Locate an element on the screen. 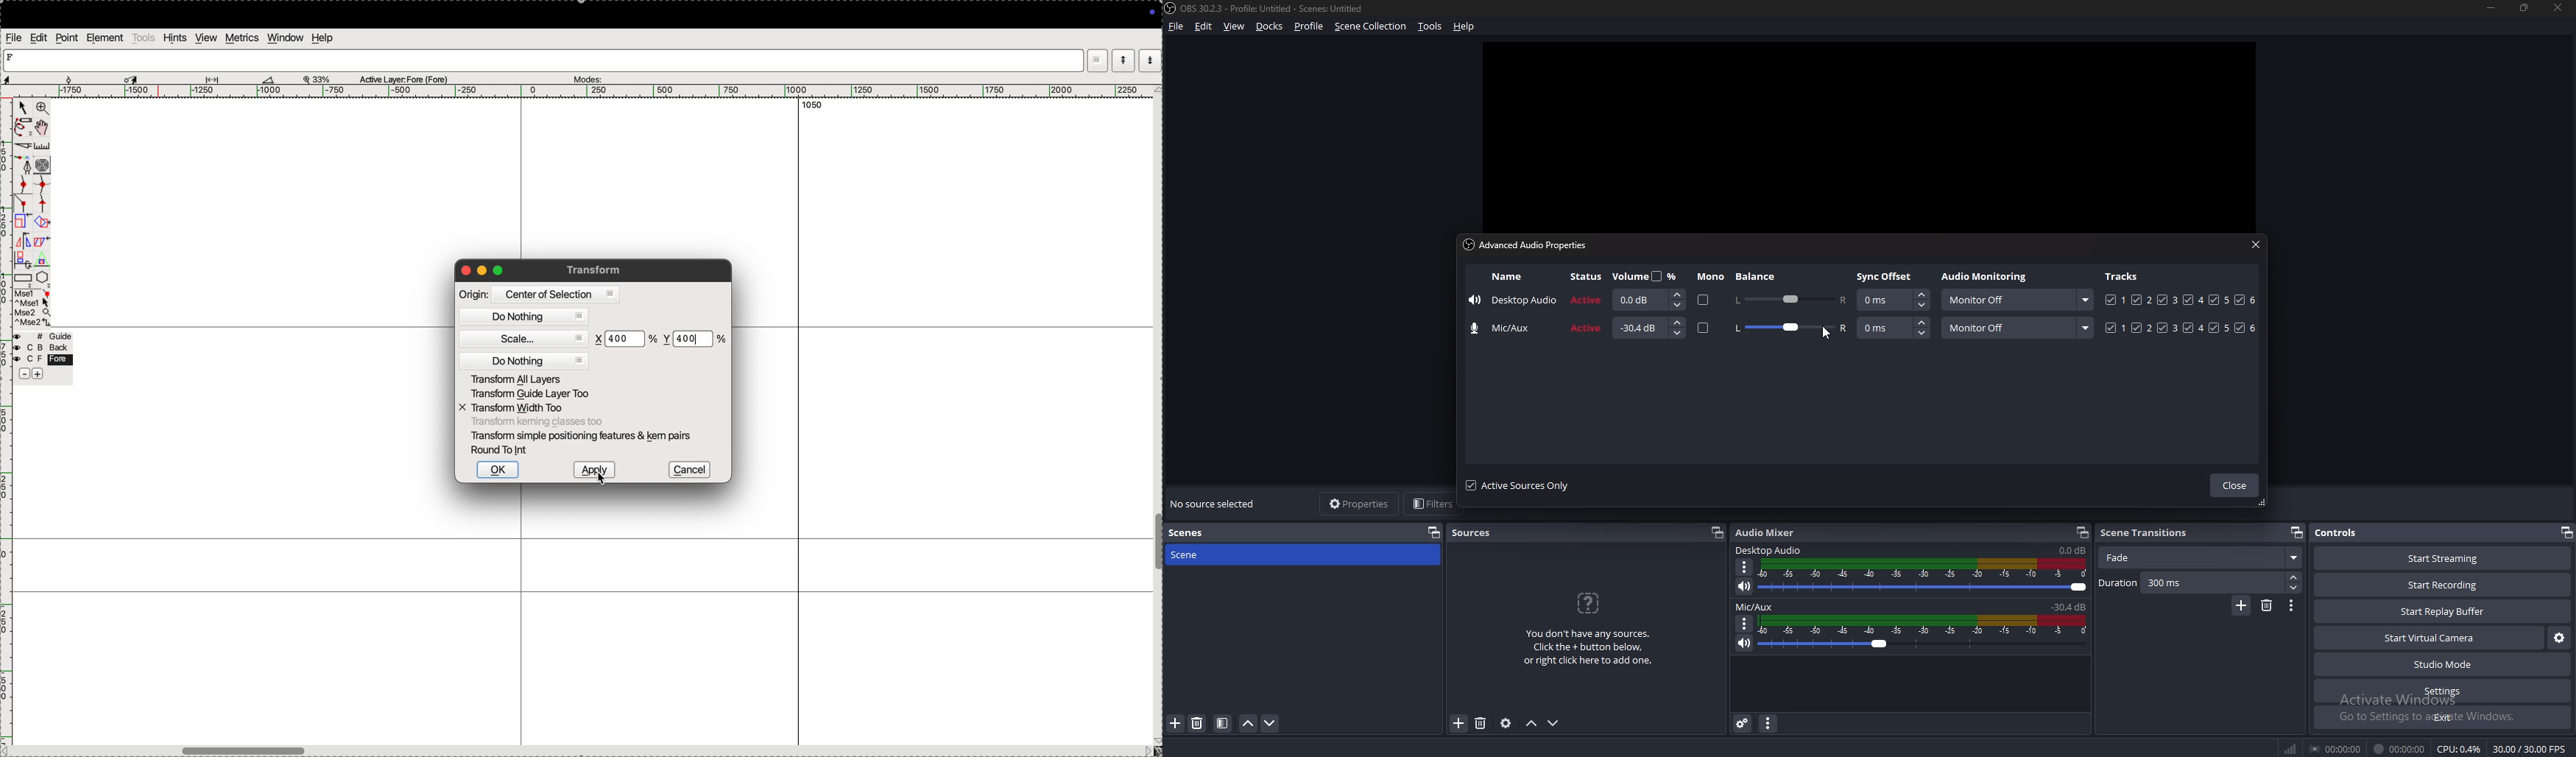  mode up is located at coordinates (1122, 61).